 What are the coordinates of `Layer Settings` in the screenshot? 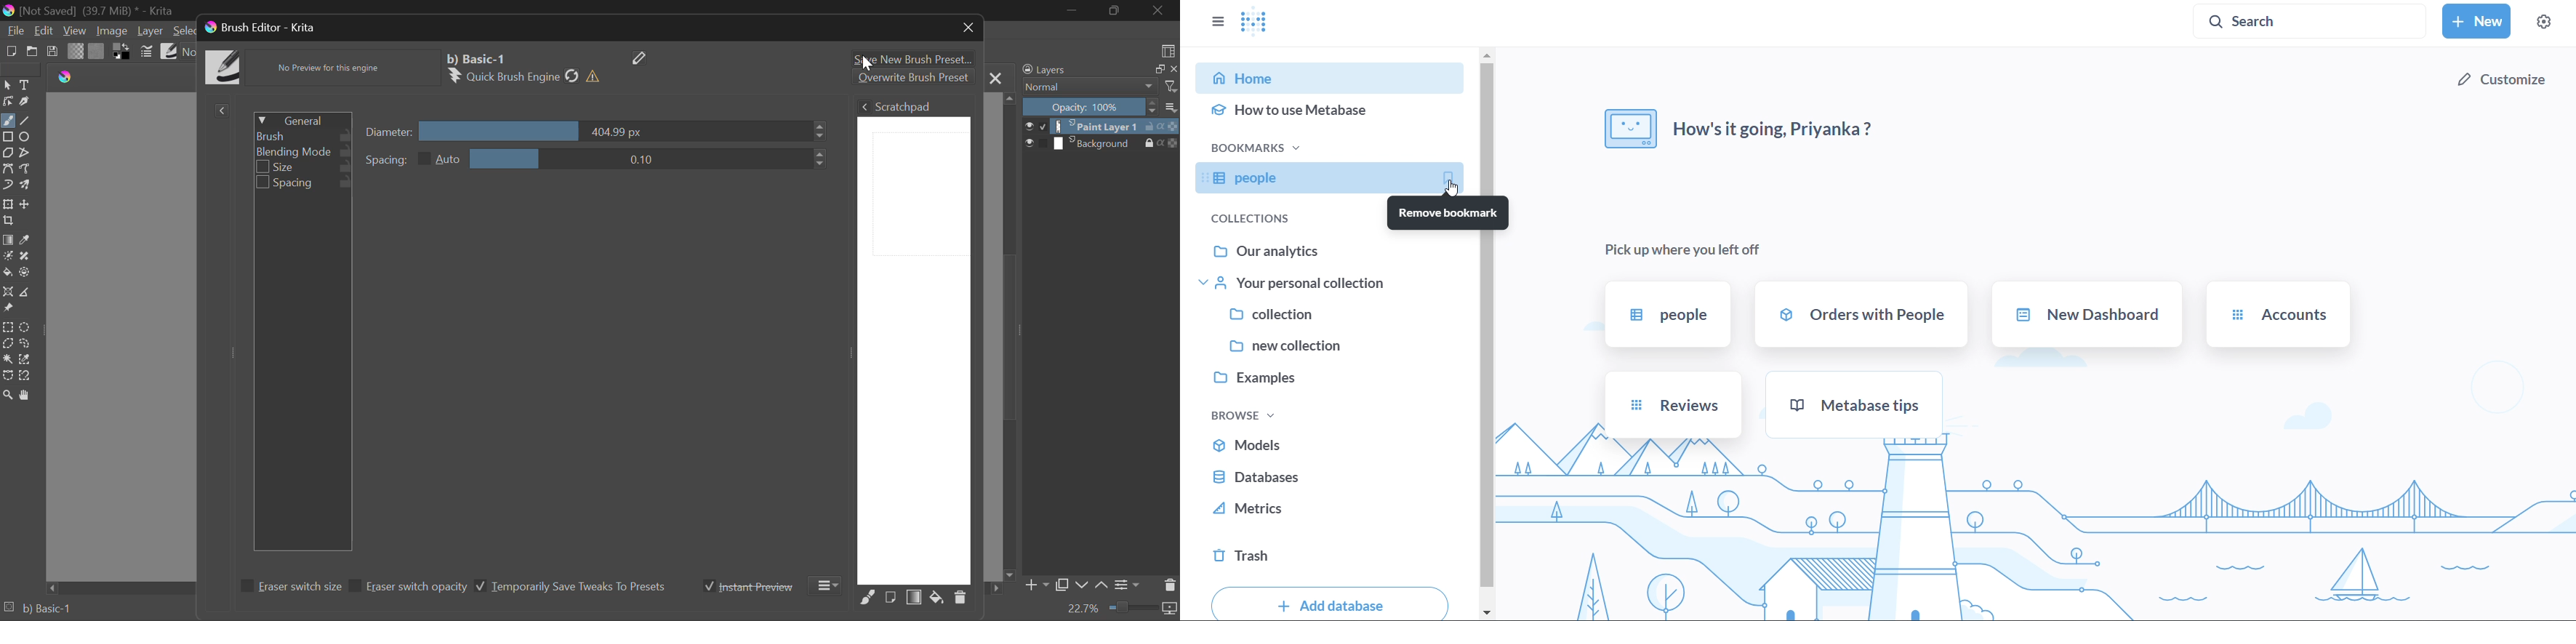 It's located at (1129, 585).